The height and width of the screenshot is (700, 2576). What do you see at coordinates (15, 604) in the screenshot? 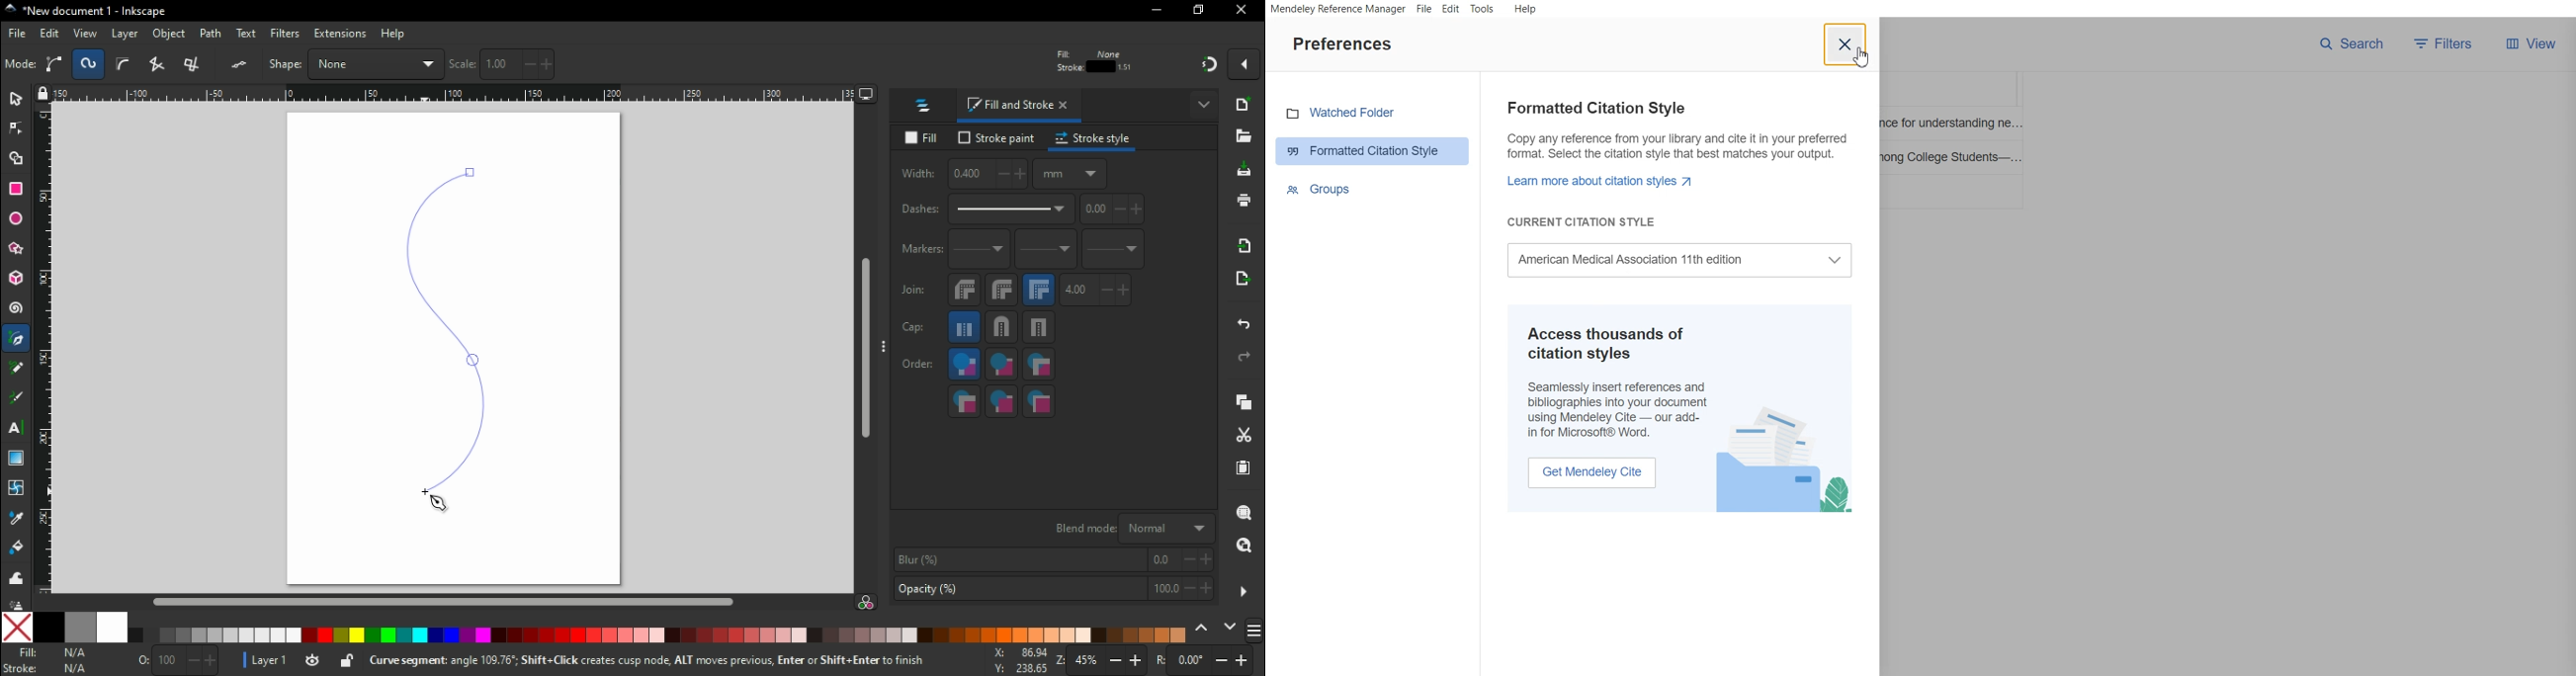
I see `` at bounding box center [15, 604].